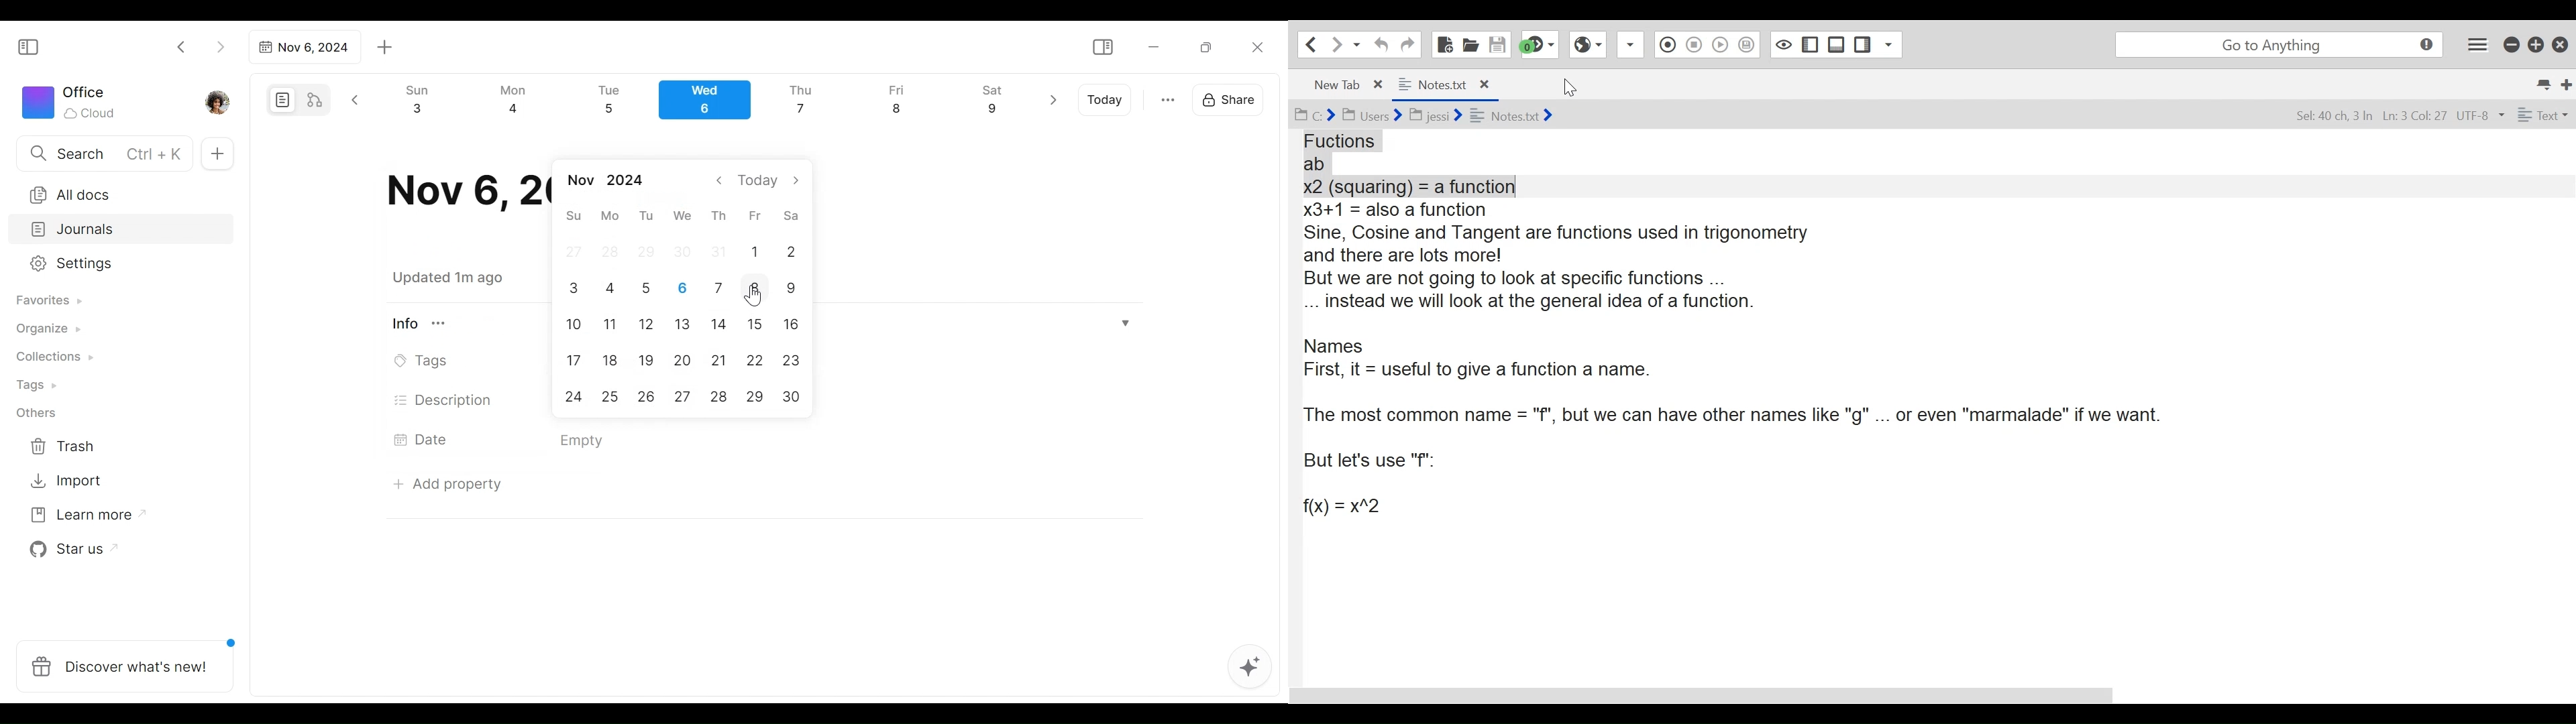 The width and height of the screenshot is (2576, 728). I want to click on Tags, so click(425, 361).